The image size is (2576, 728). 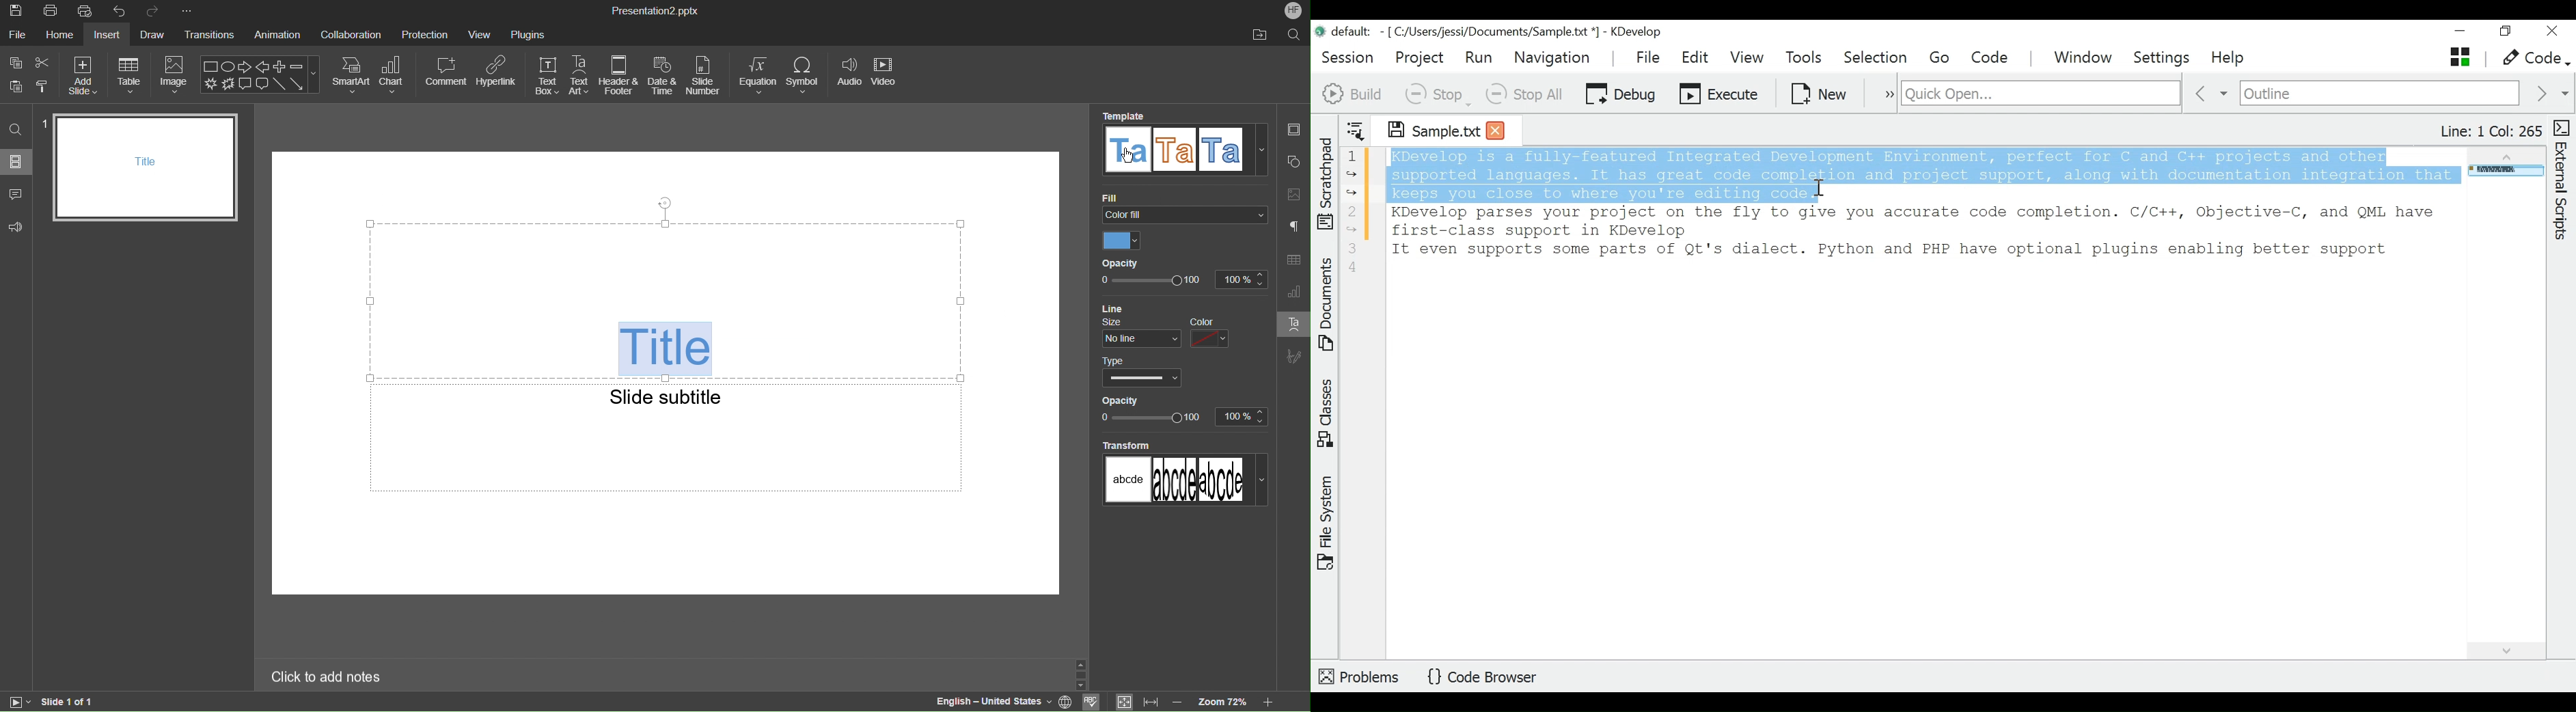 What do you see at coordinates (1181, 275) in the screenshot?
I see `Opacity` at bounding box center [1181, 275].